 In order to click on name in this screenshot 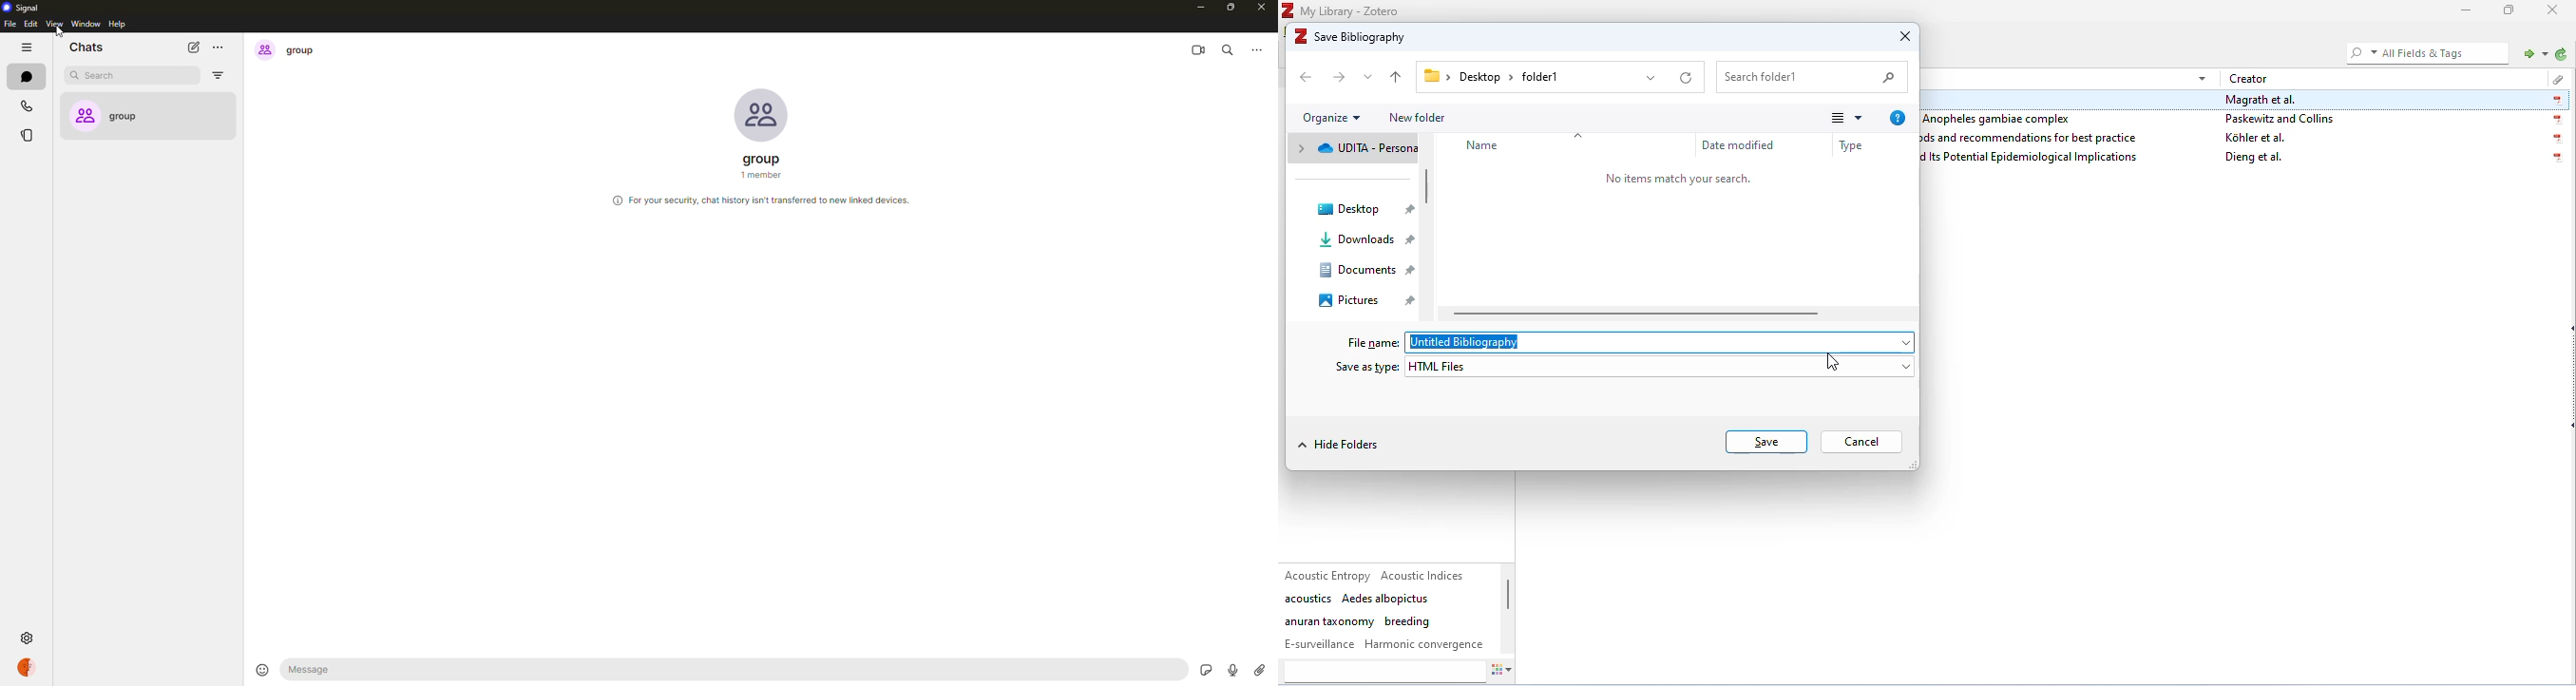, I will do `click(1496, 147)`.